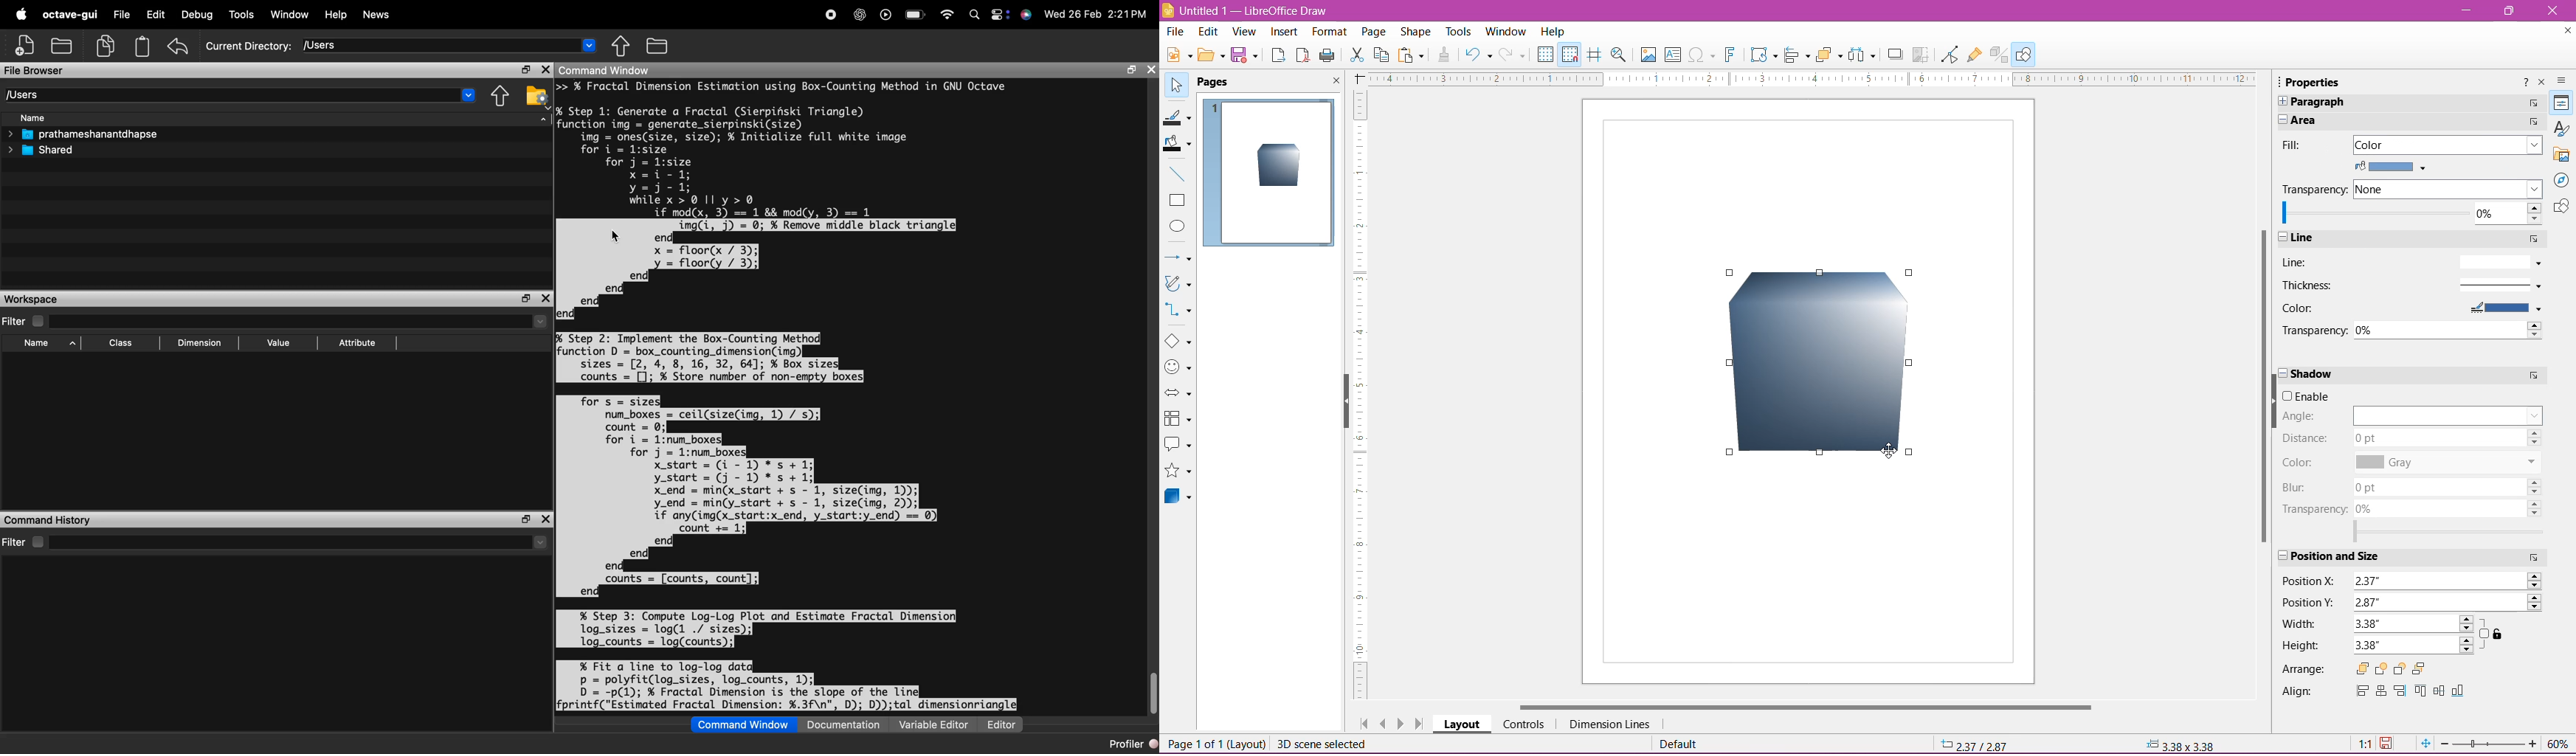 The width and height of the screenshot is (2576, 756). What do you see at coordinates (2532, 743) in the screenshot?
I see `Zoom In` at bounding box center [2532, 743].